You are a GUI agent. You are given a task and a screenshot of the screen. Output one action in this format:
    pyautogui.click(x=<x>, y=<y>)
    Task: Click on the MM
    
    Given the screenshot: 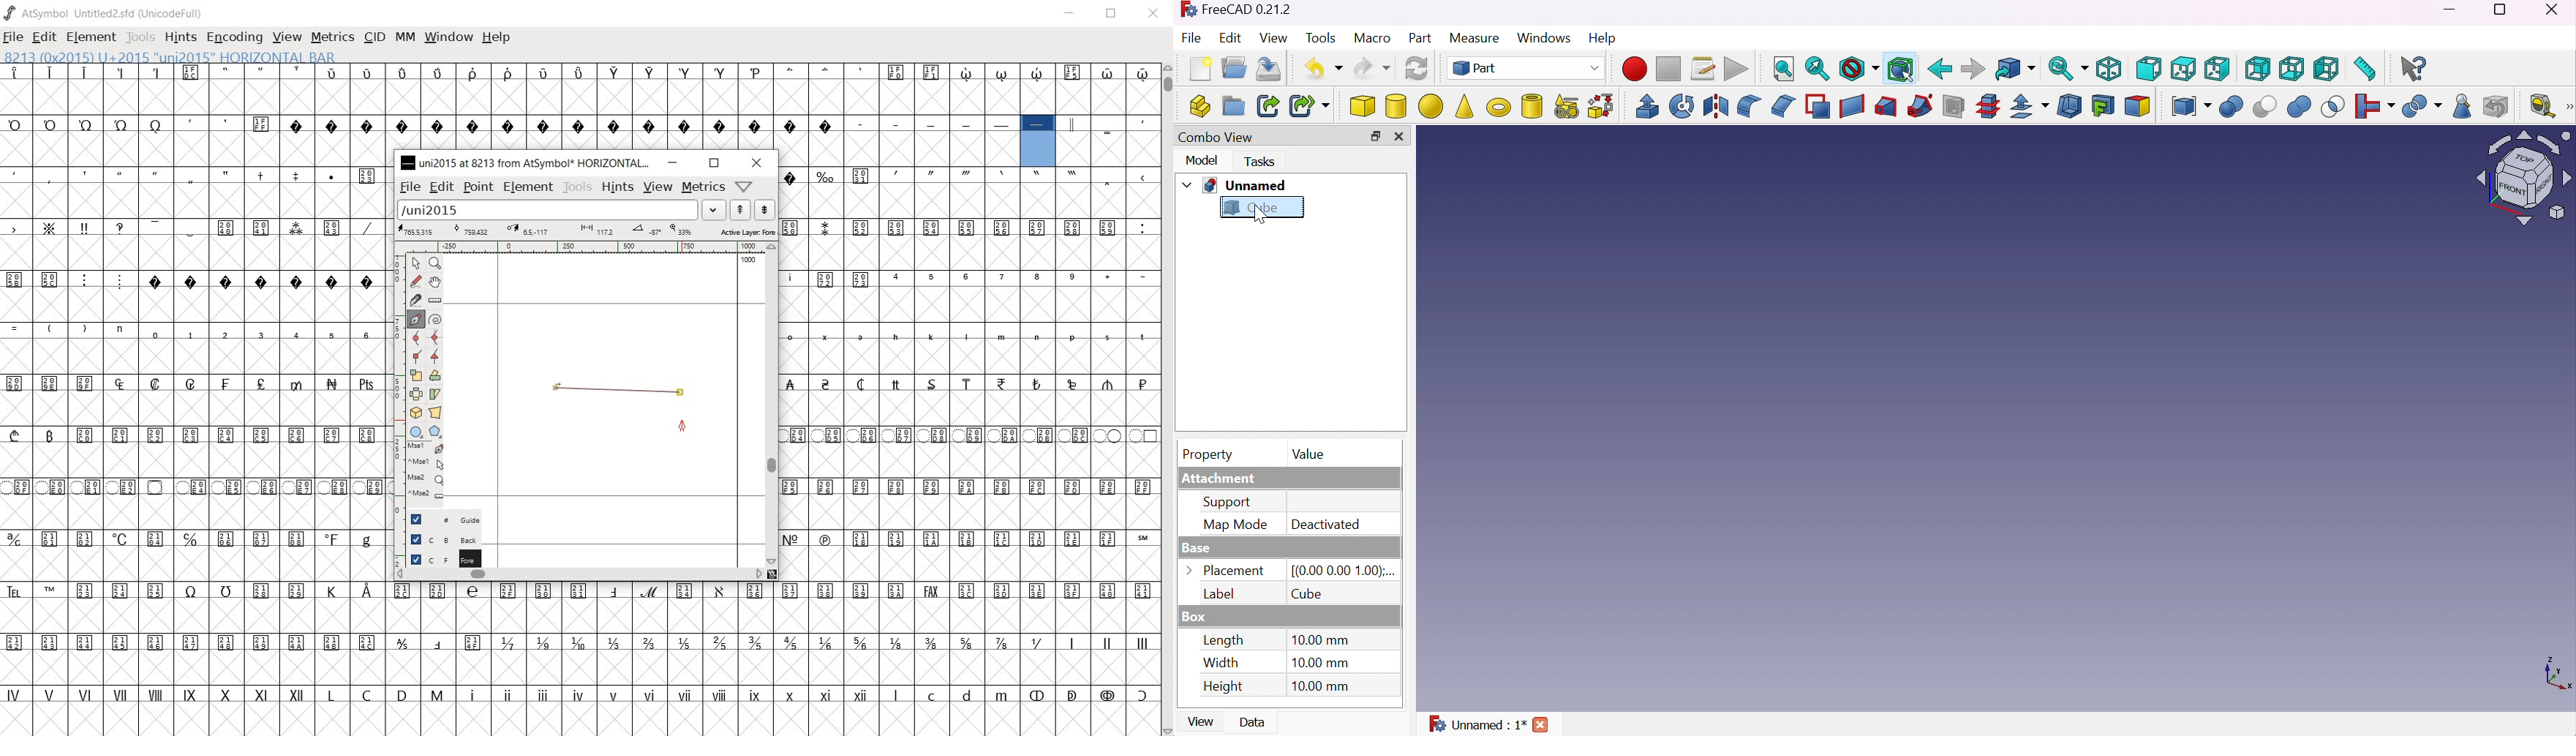 What is the action you would take?
    pyautogui.click(x=406, y=38)
    